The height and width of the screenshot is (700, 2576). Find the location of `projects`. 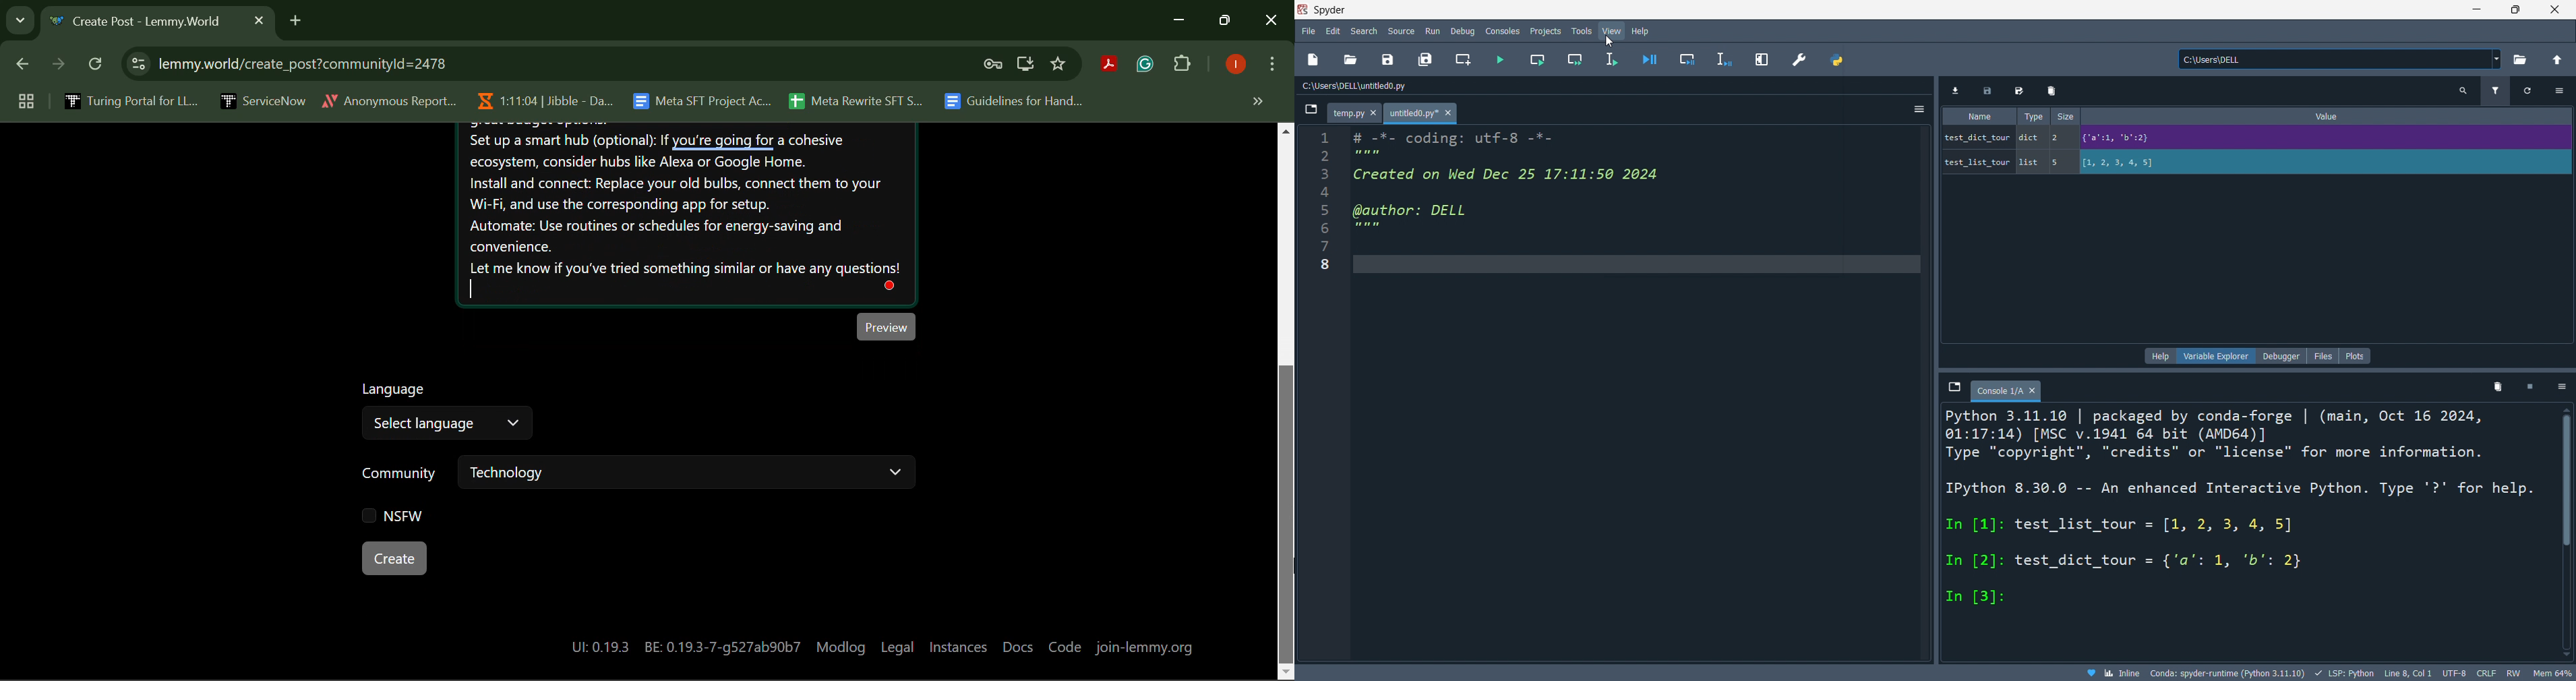

projects is located at coordinates (1544, 29).